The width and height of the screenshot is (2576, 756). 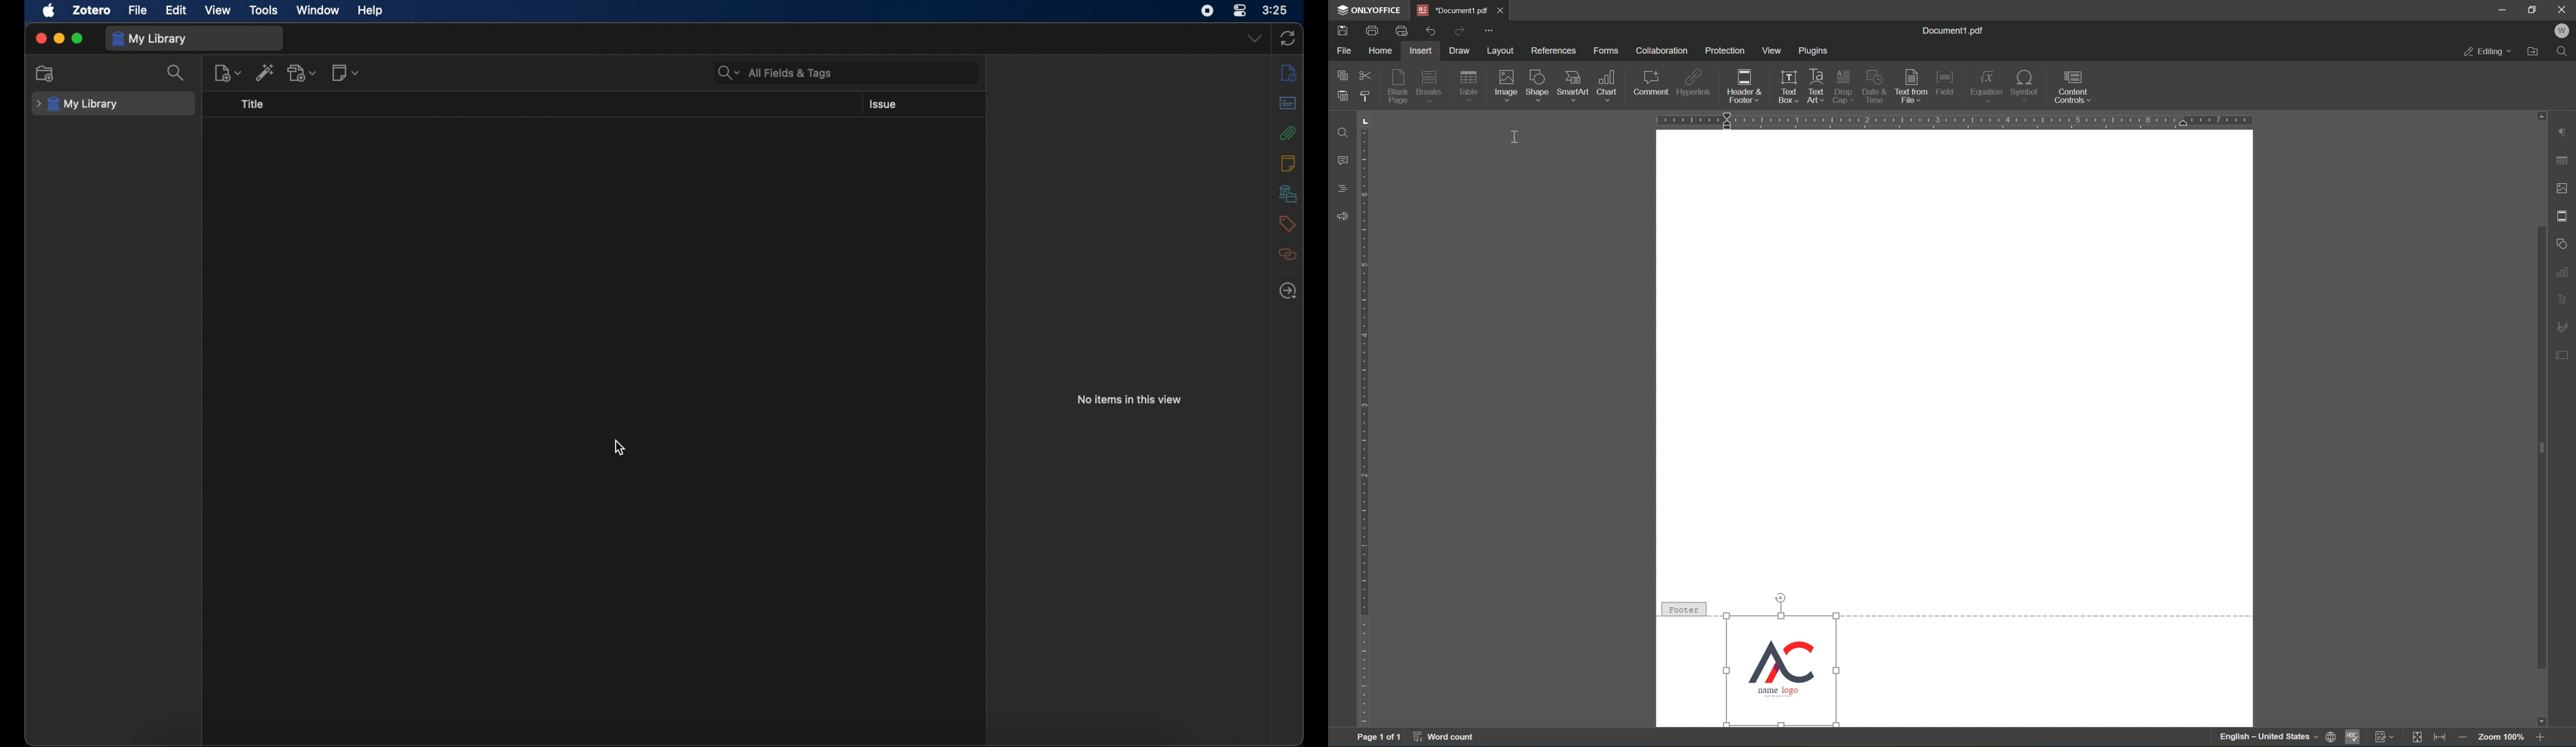 I want to click on close, so click(x=40, y=37).